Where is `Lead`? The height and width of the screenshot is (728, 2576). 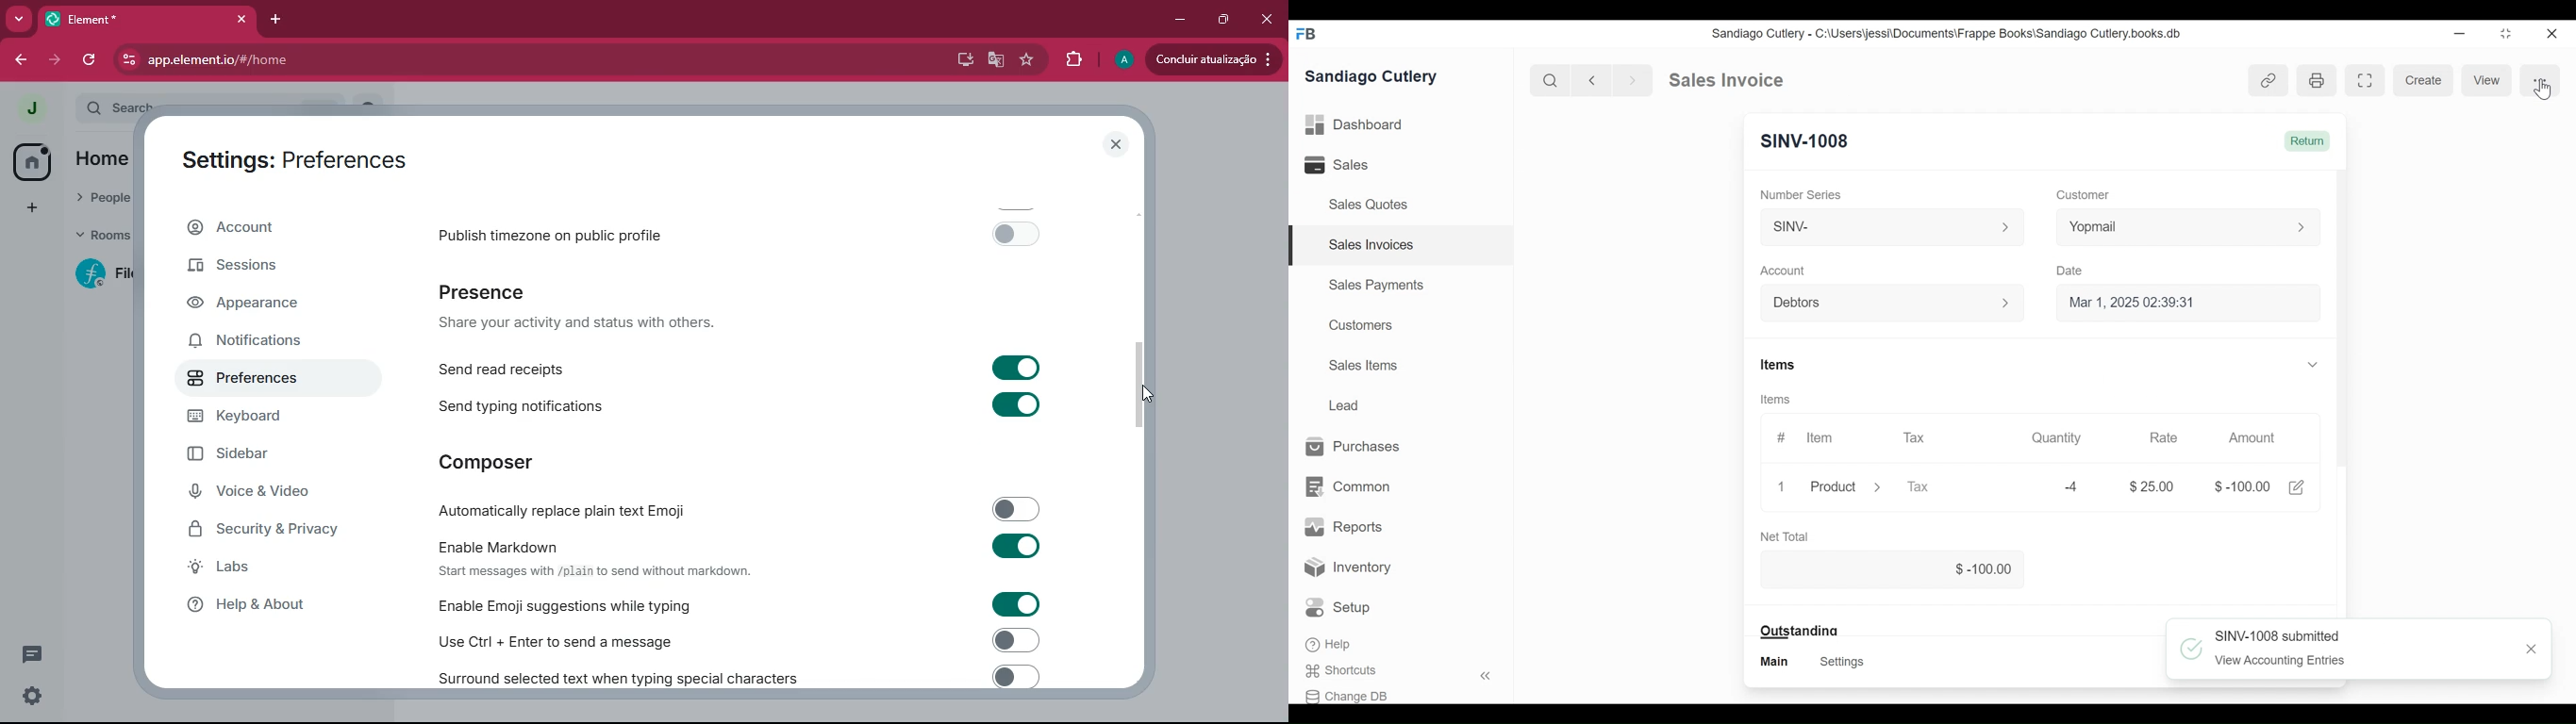 Lead is located at coordinates (1345, 404).